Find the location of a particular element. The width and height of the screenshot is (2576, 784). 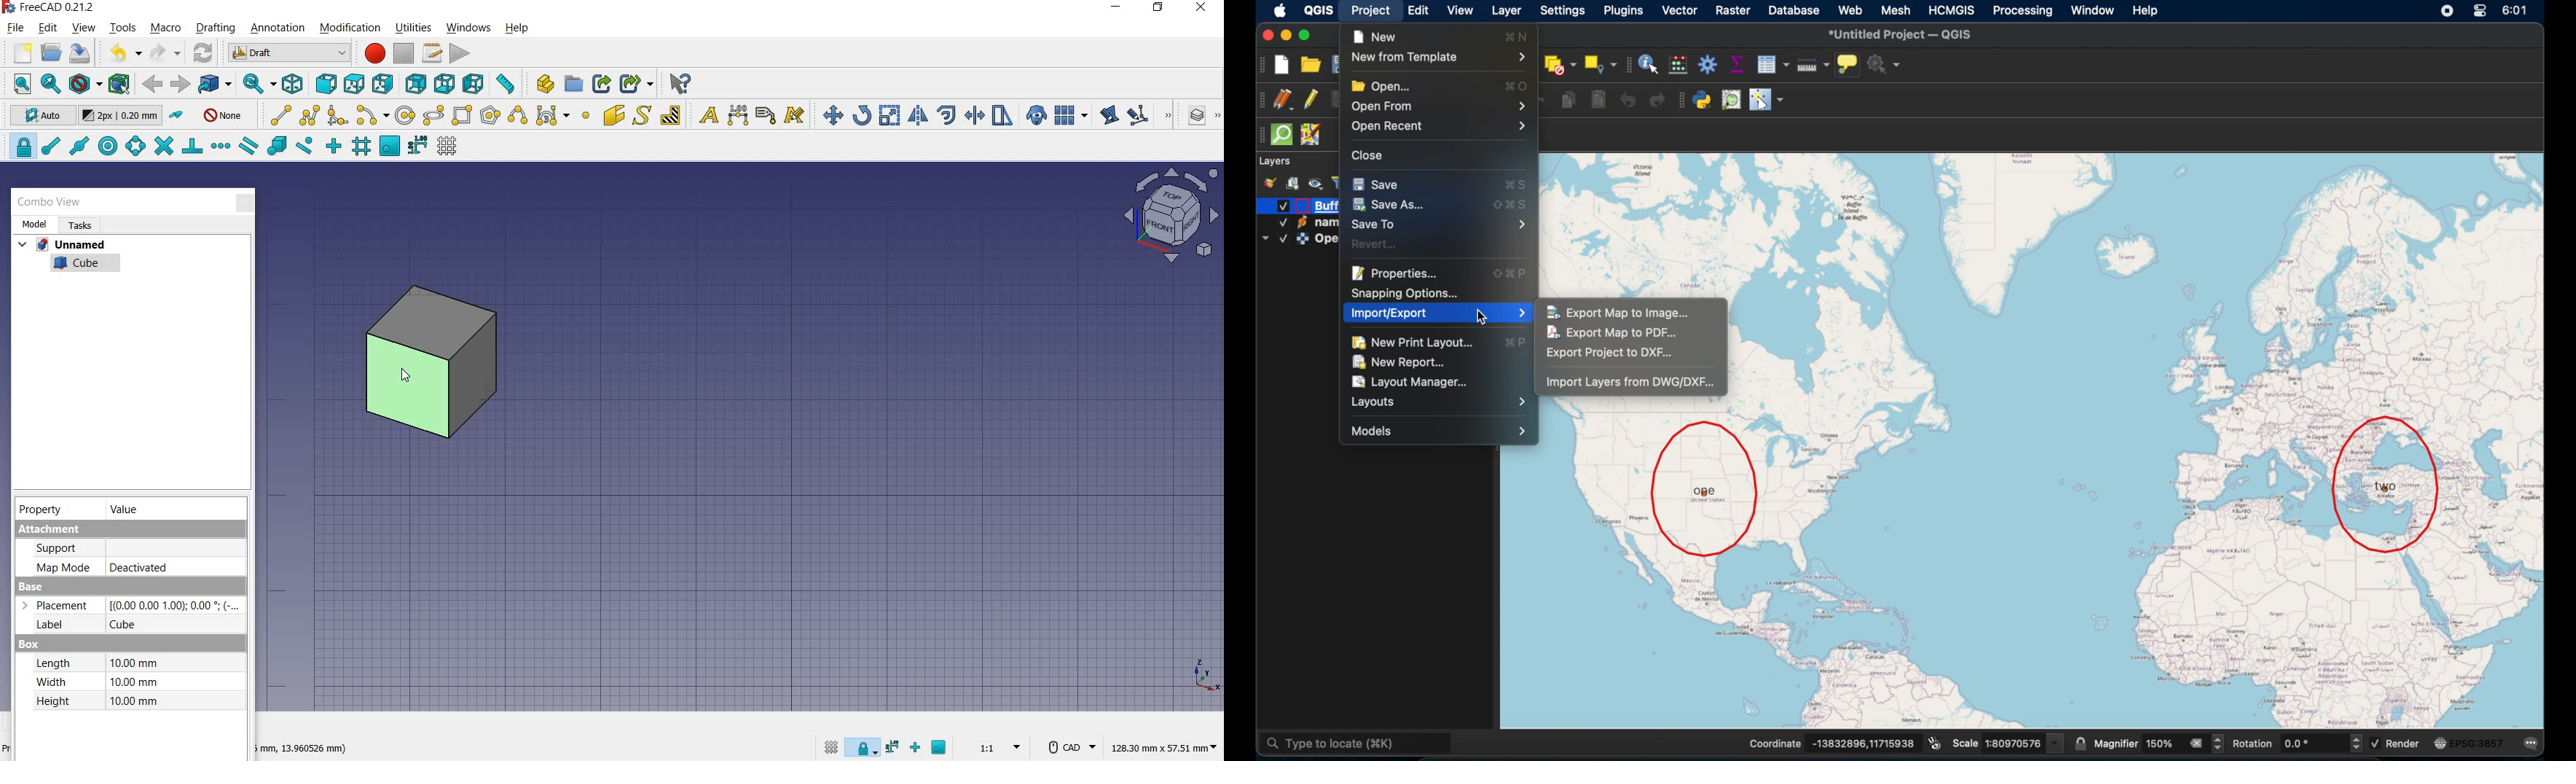

open project is located at coordinates (1314, 63).